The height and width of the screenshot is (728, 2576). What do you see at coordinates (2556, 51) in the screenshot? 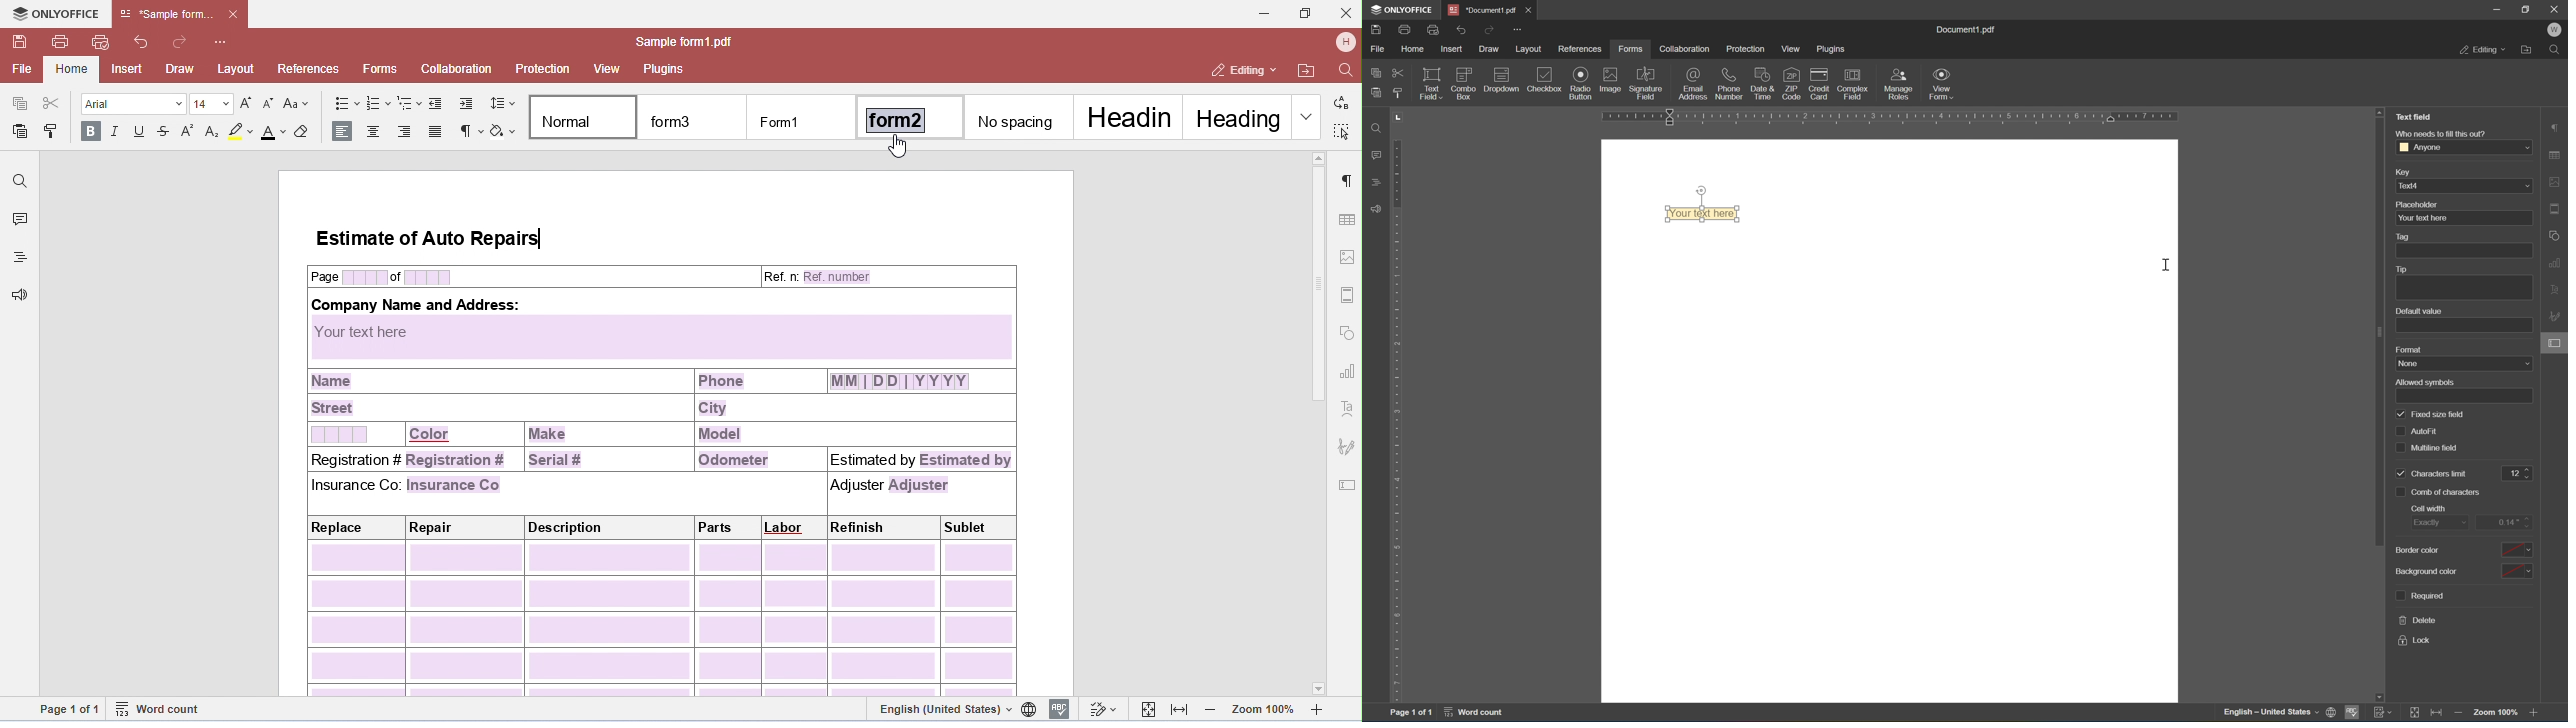
I see `Find` at bounding box center [2556, 51].